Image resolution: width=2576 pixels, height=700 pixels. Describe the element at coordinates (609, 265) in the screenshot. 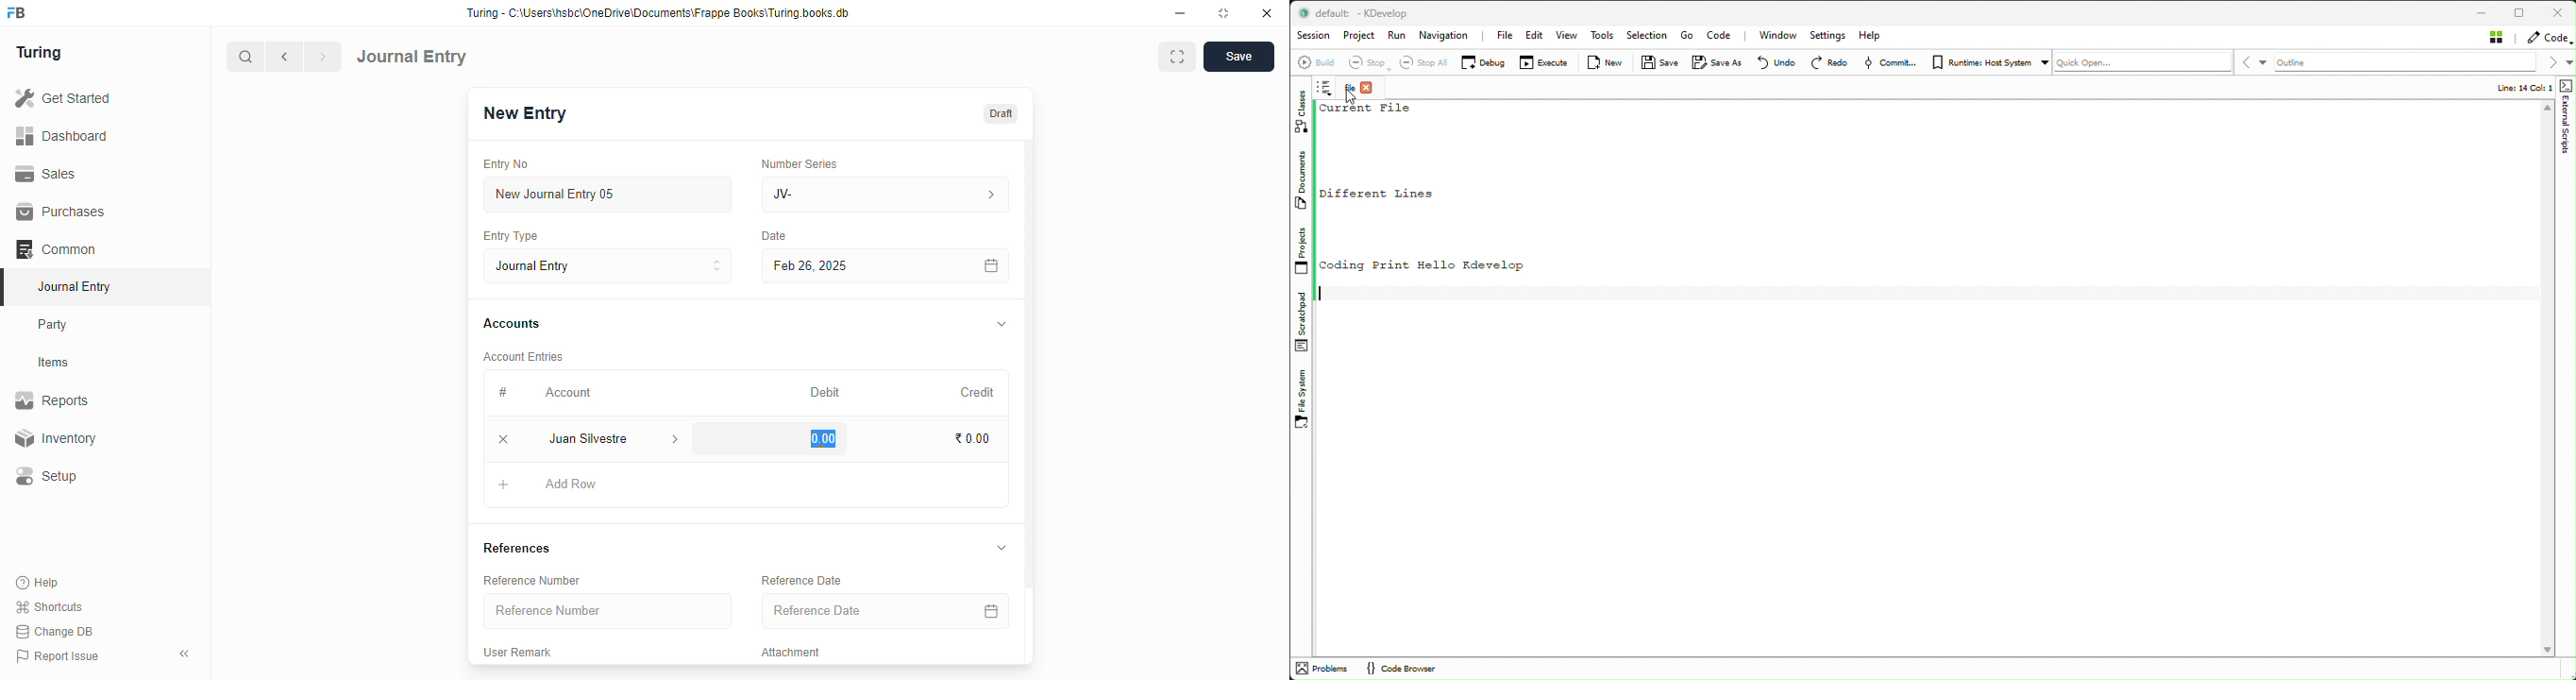

I see `journal entry` at that location.